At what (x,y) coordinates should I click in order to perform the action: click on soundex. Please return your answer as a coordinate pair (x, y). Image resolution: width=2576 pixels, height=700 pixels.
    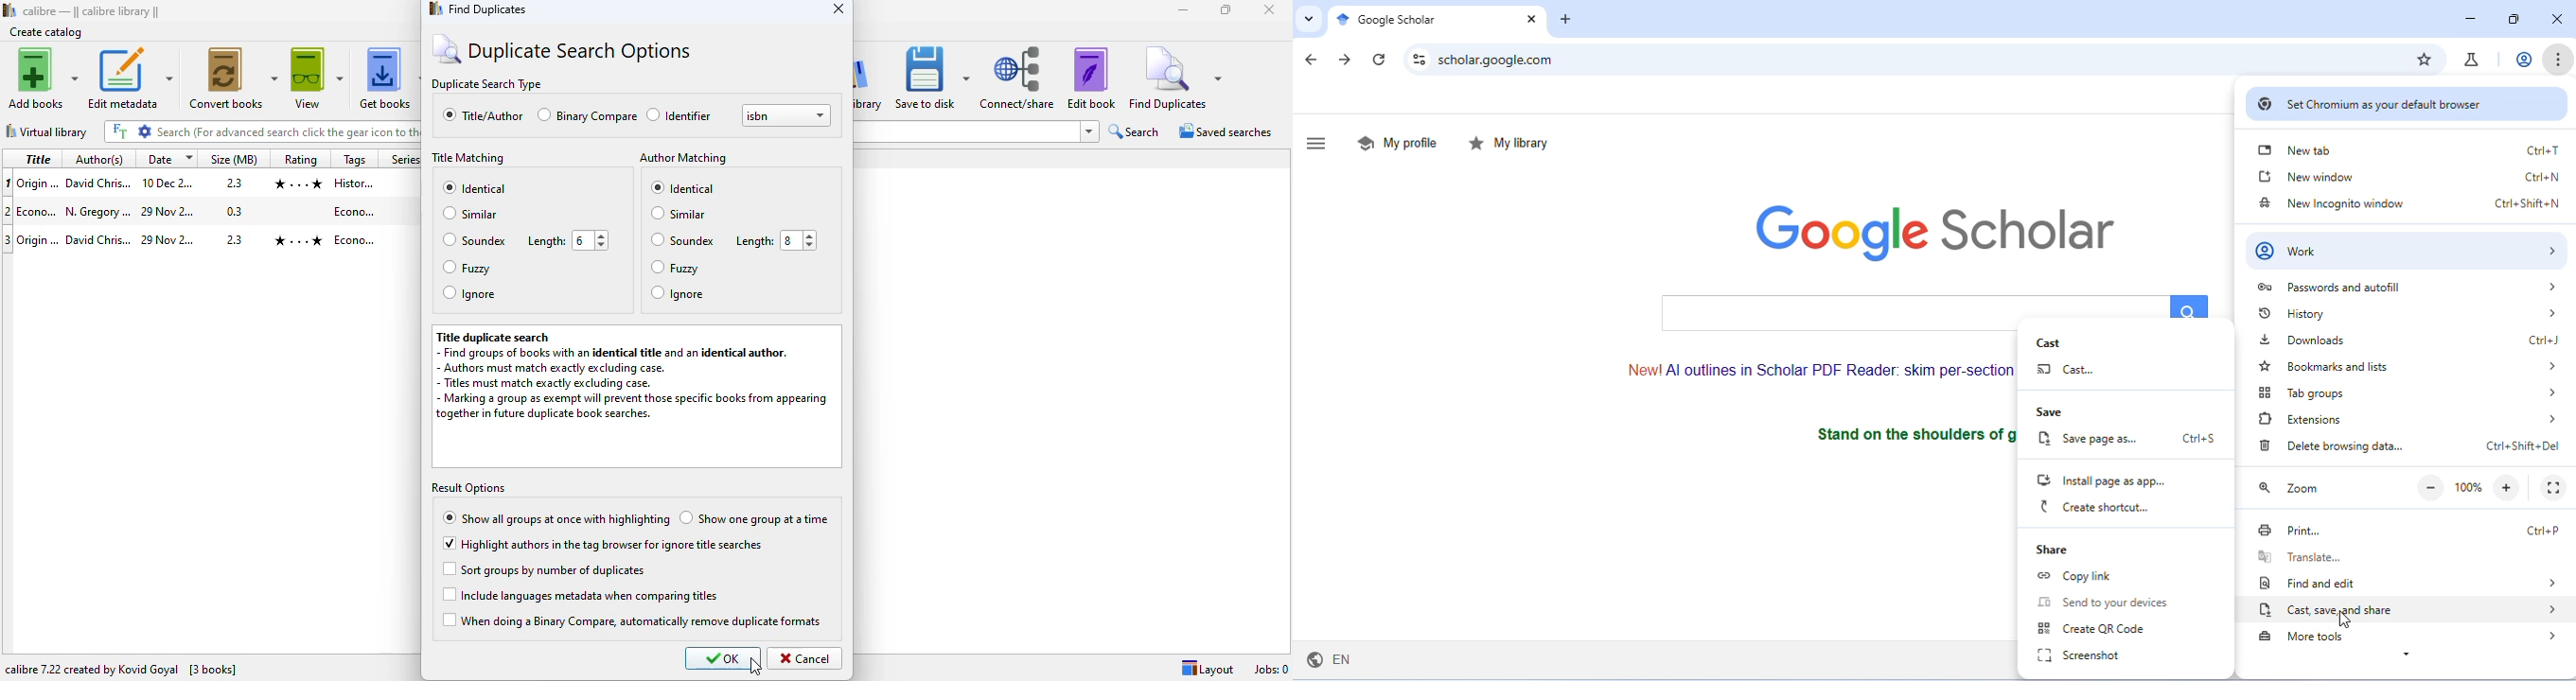
    Looking at the image, I should click on (682, 239).